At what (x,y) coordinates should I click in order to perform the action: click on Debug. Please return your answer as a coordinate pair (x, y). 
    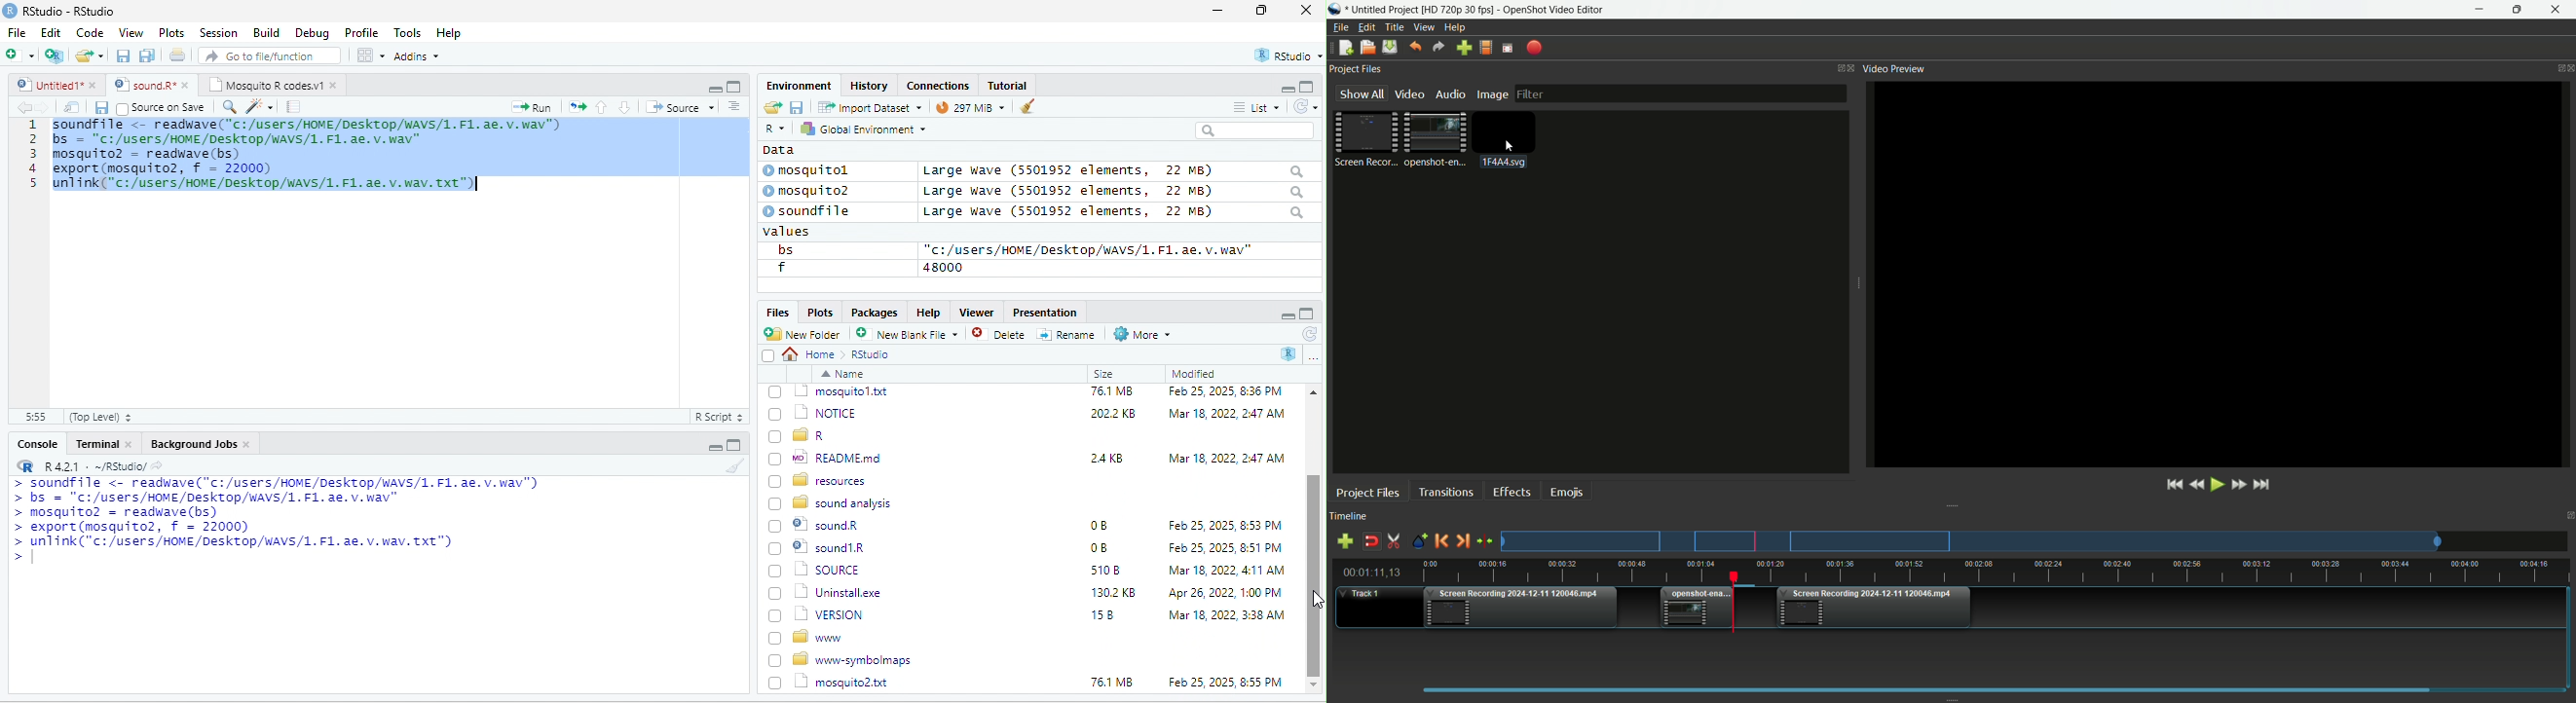
    Looking at the image, I should click on (312, 32).